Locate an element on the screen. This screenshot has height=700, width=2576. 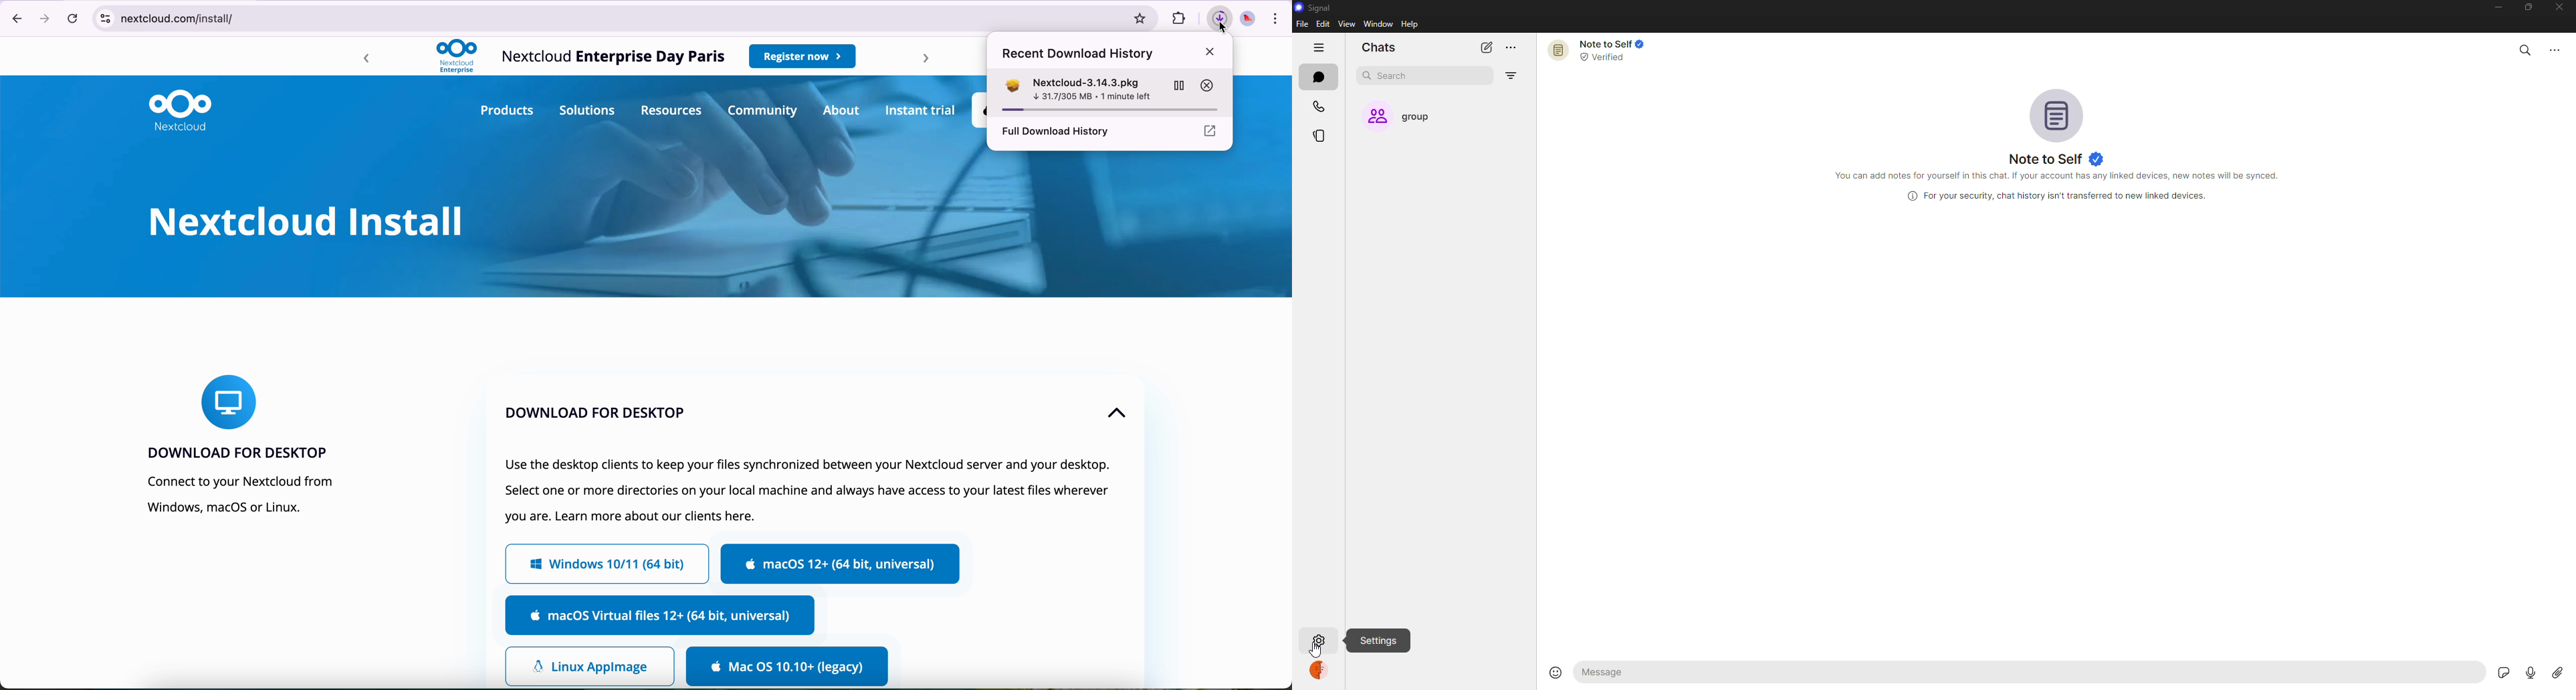
netcloud.com/install/ is located at coordinates (602, 18).